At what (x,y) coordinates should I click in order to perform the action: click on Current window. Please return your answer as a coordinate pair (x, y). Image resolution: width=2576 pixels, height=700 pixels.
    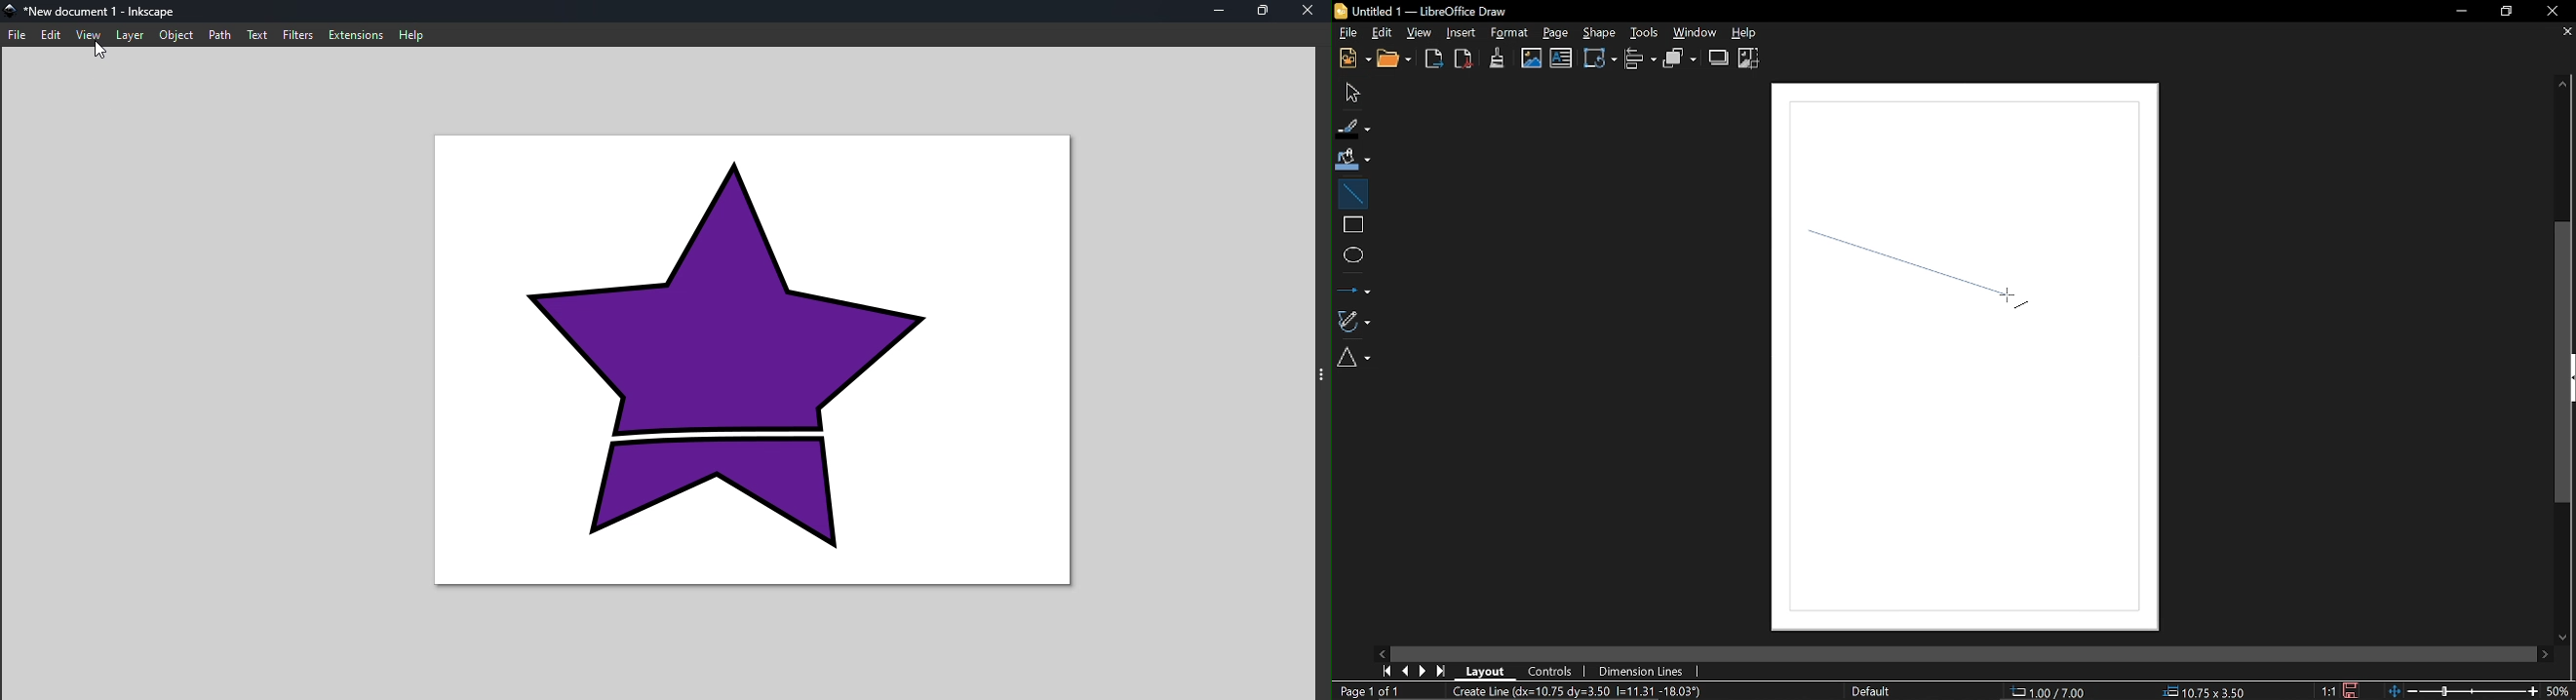
    Looking at the image, I should click on (1435, 10).